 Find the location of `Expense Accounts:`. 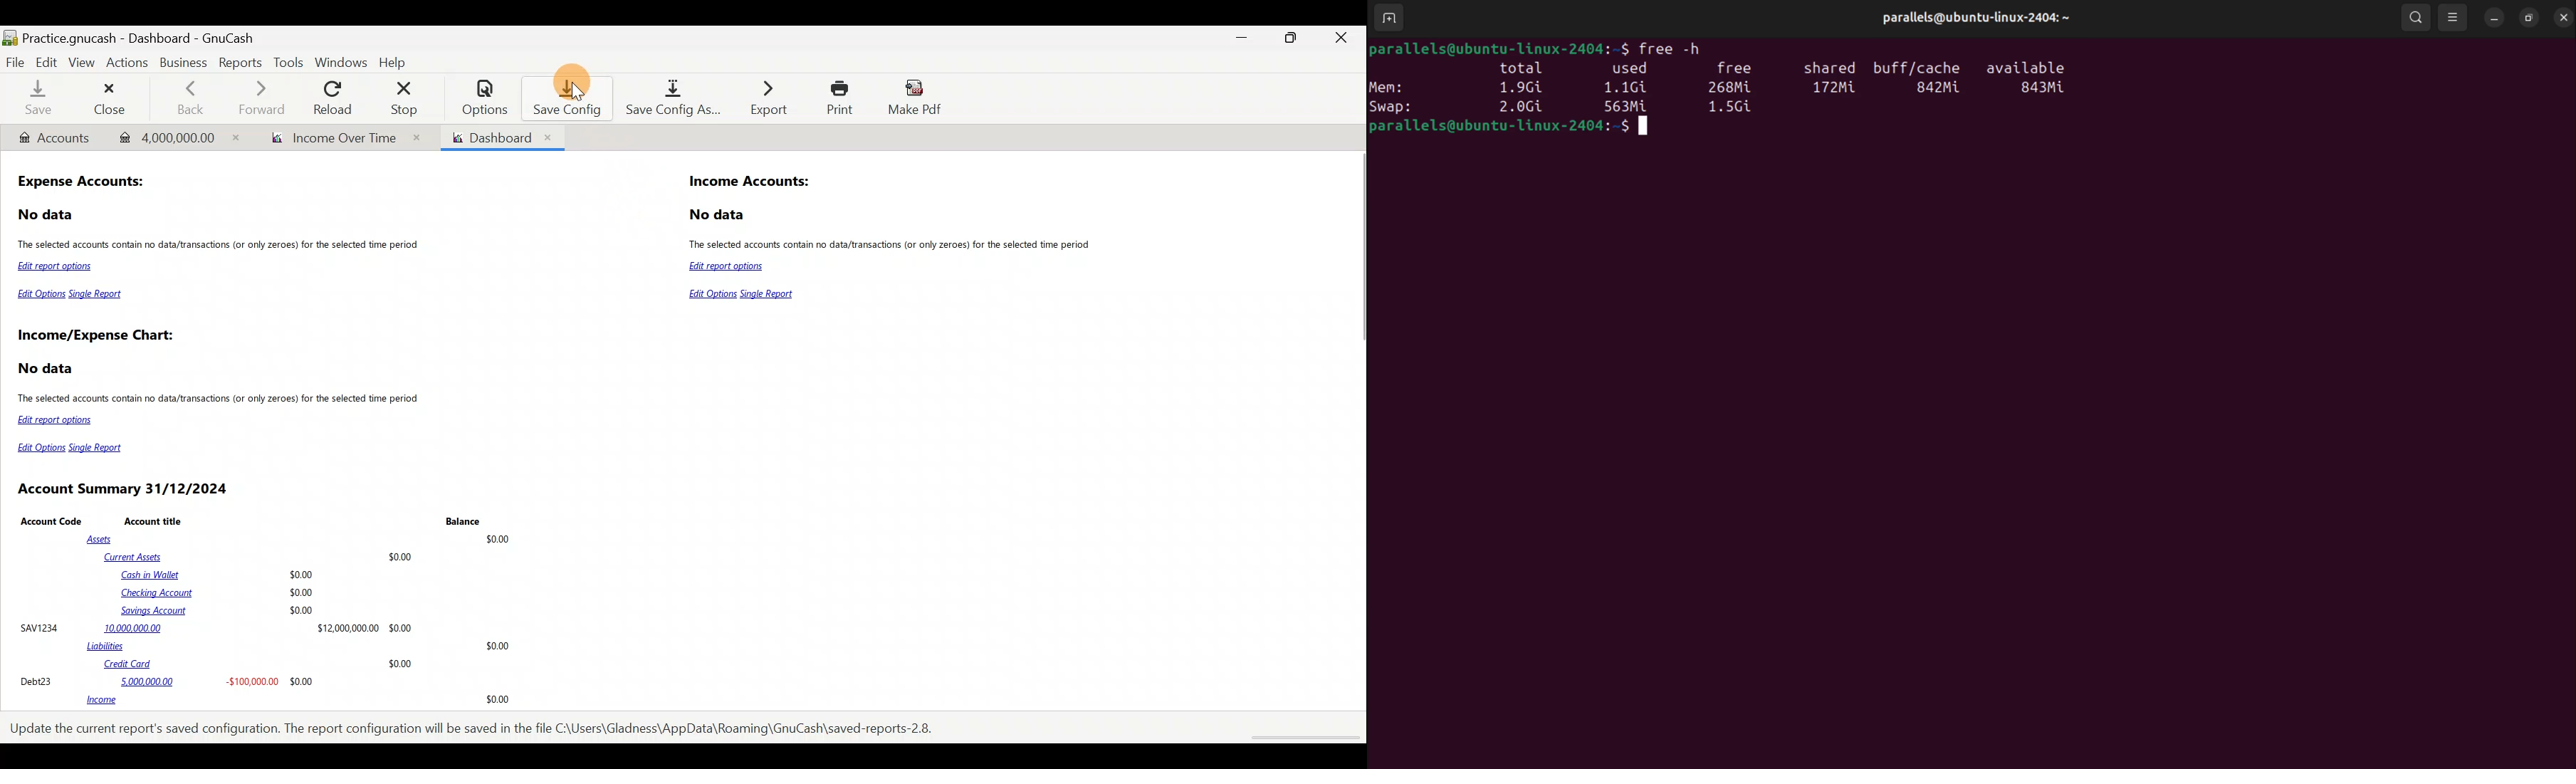

Expense Accounts: is located at coordinates (83, 183).